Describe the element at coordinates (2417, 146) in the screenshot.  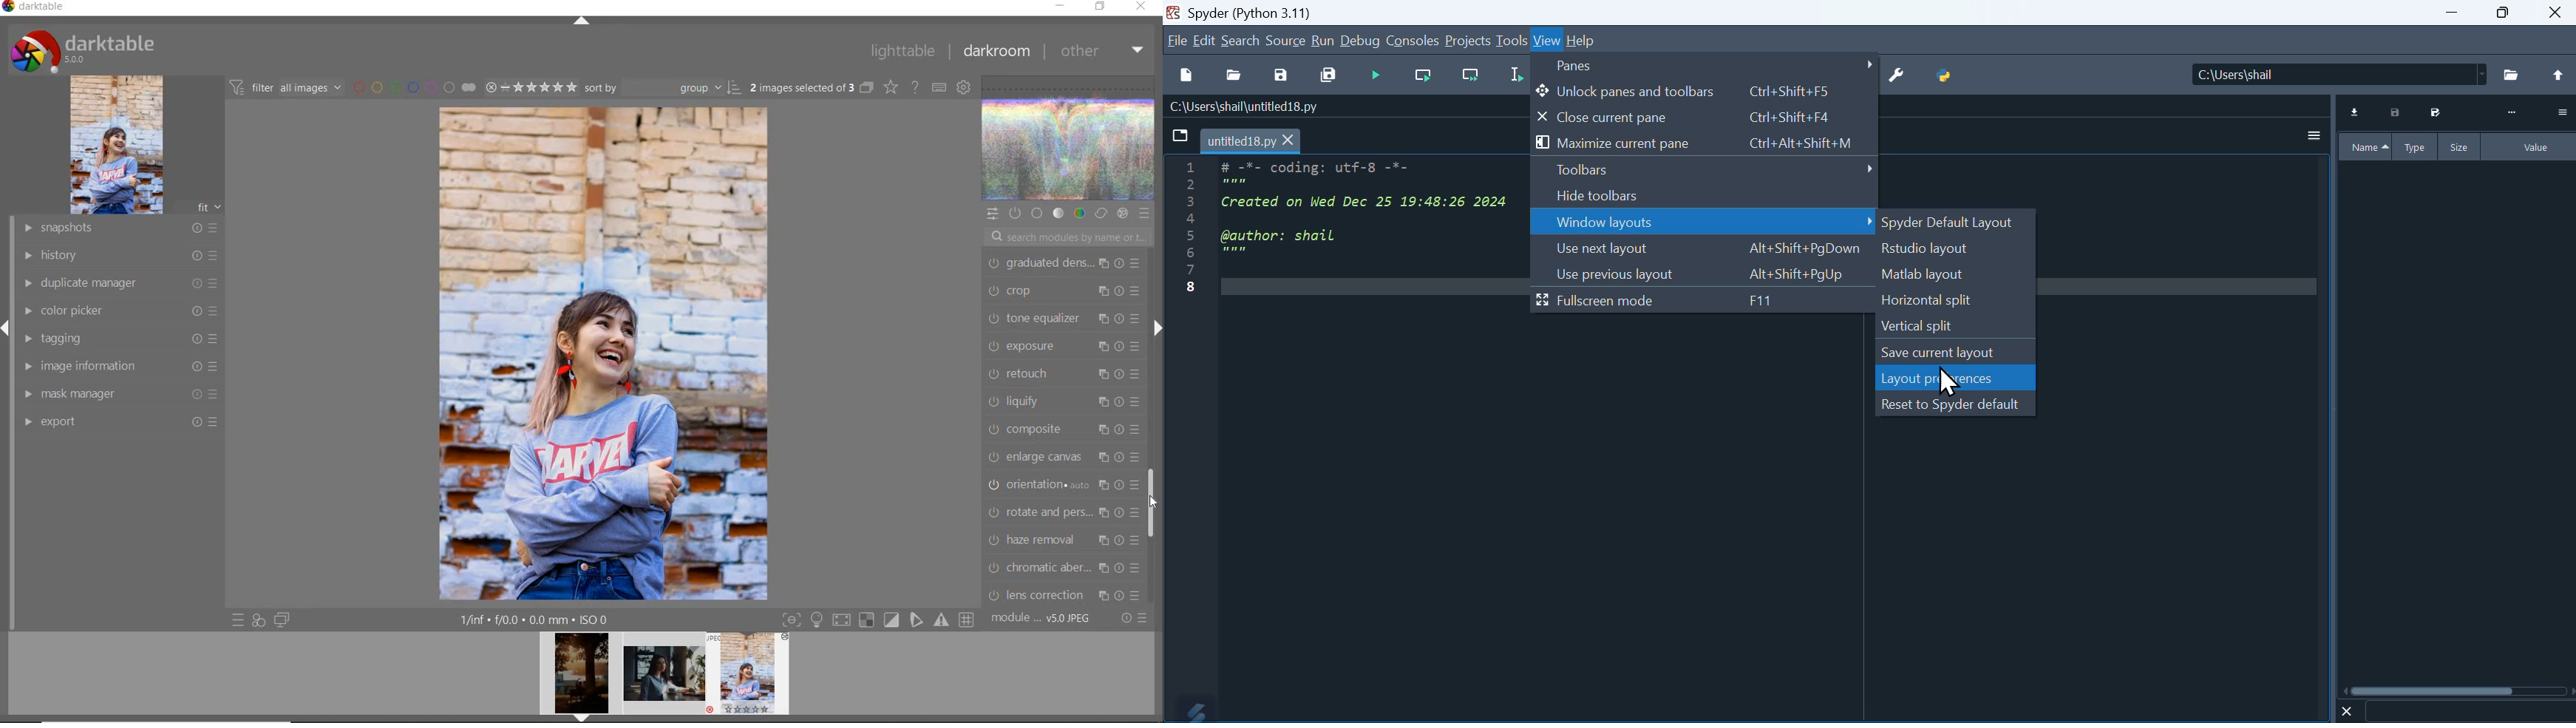
I see `Type` at that location.